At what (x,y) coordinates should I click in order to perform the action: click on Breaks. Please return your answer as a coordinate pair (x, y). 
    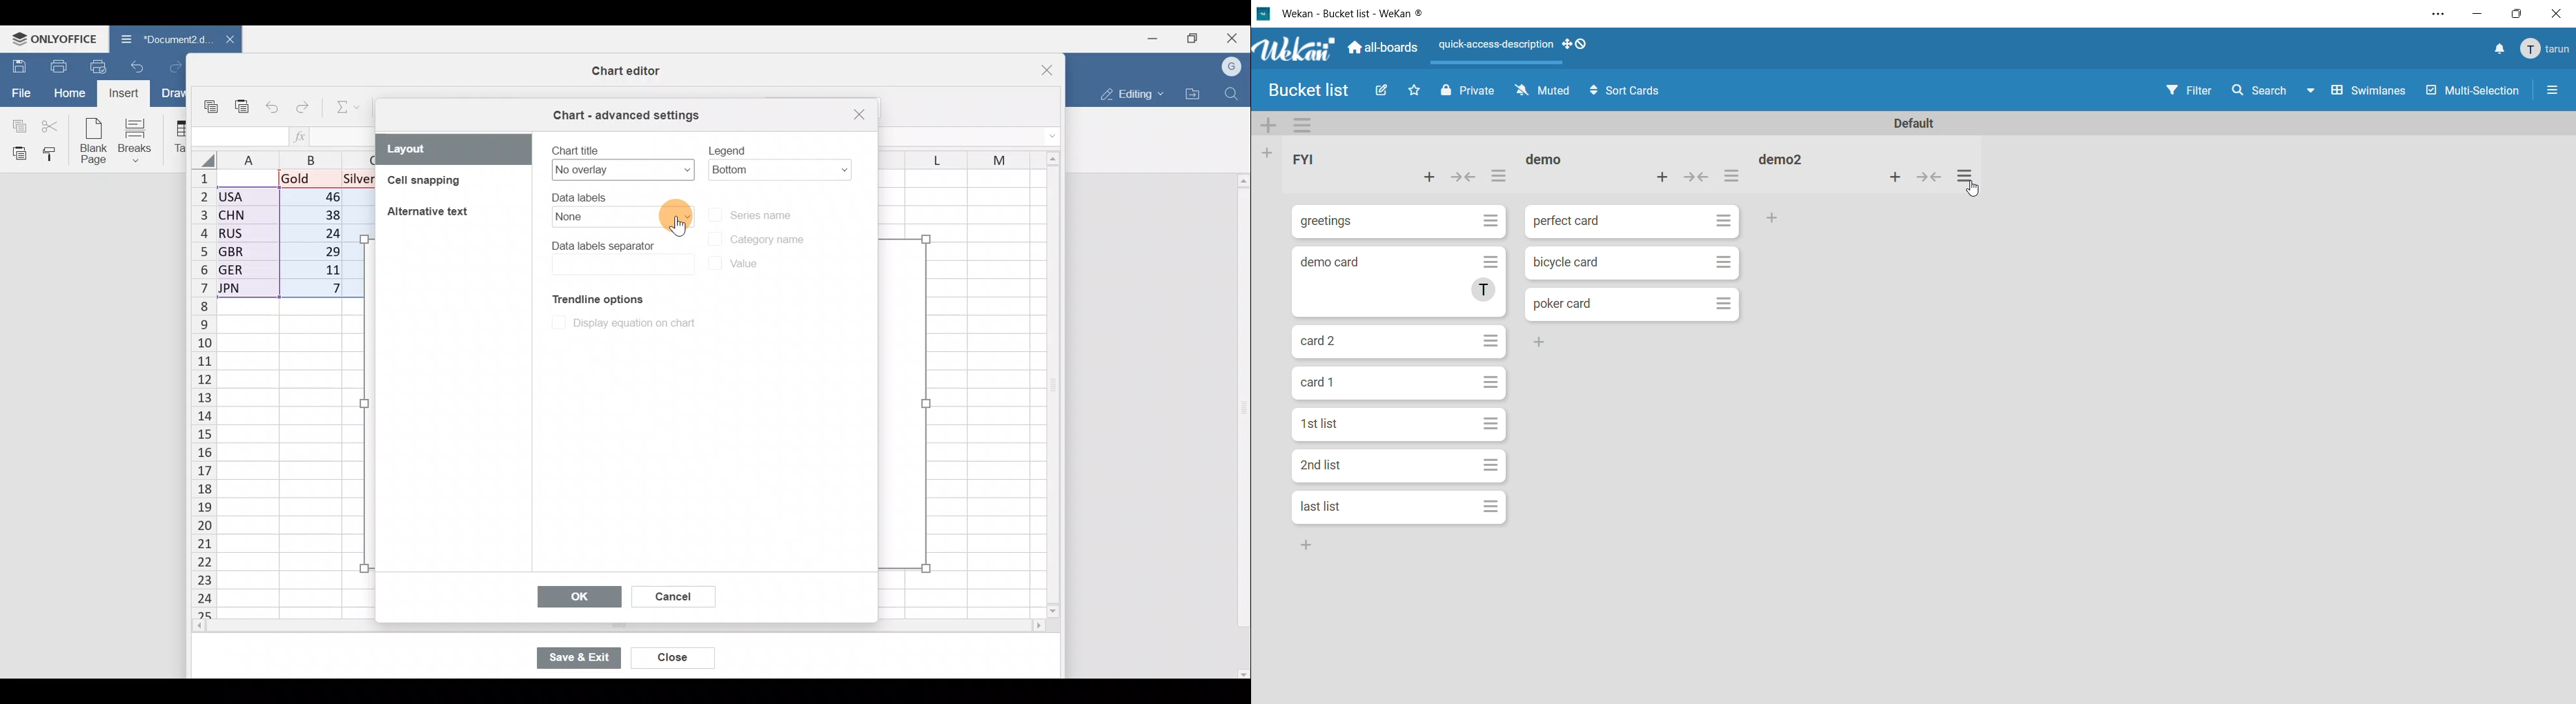
    Looking at the image, I should click on (138, 142).